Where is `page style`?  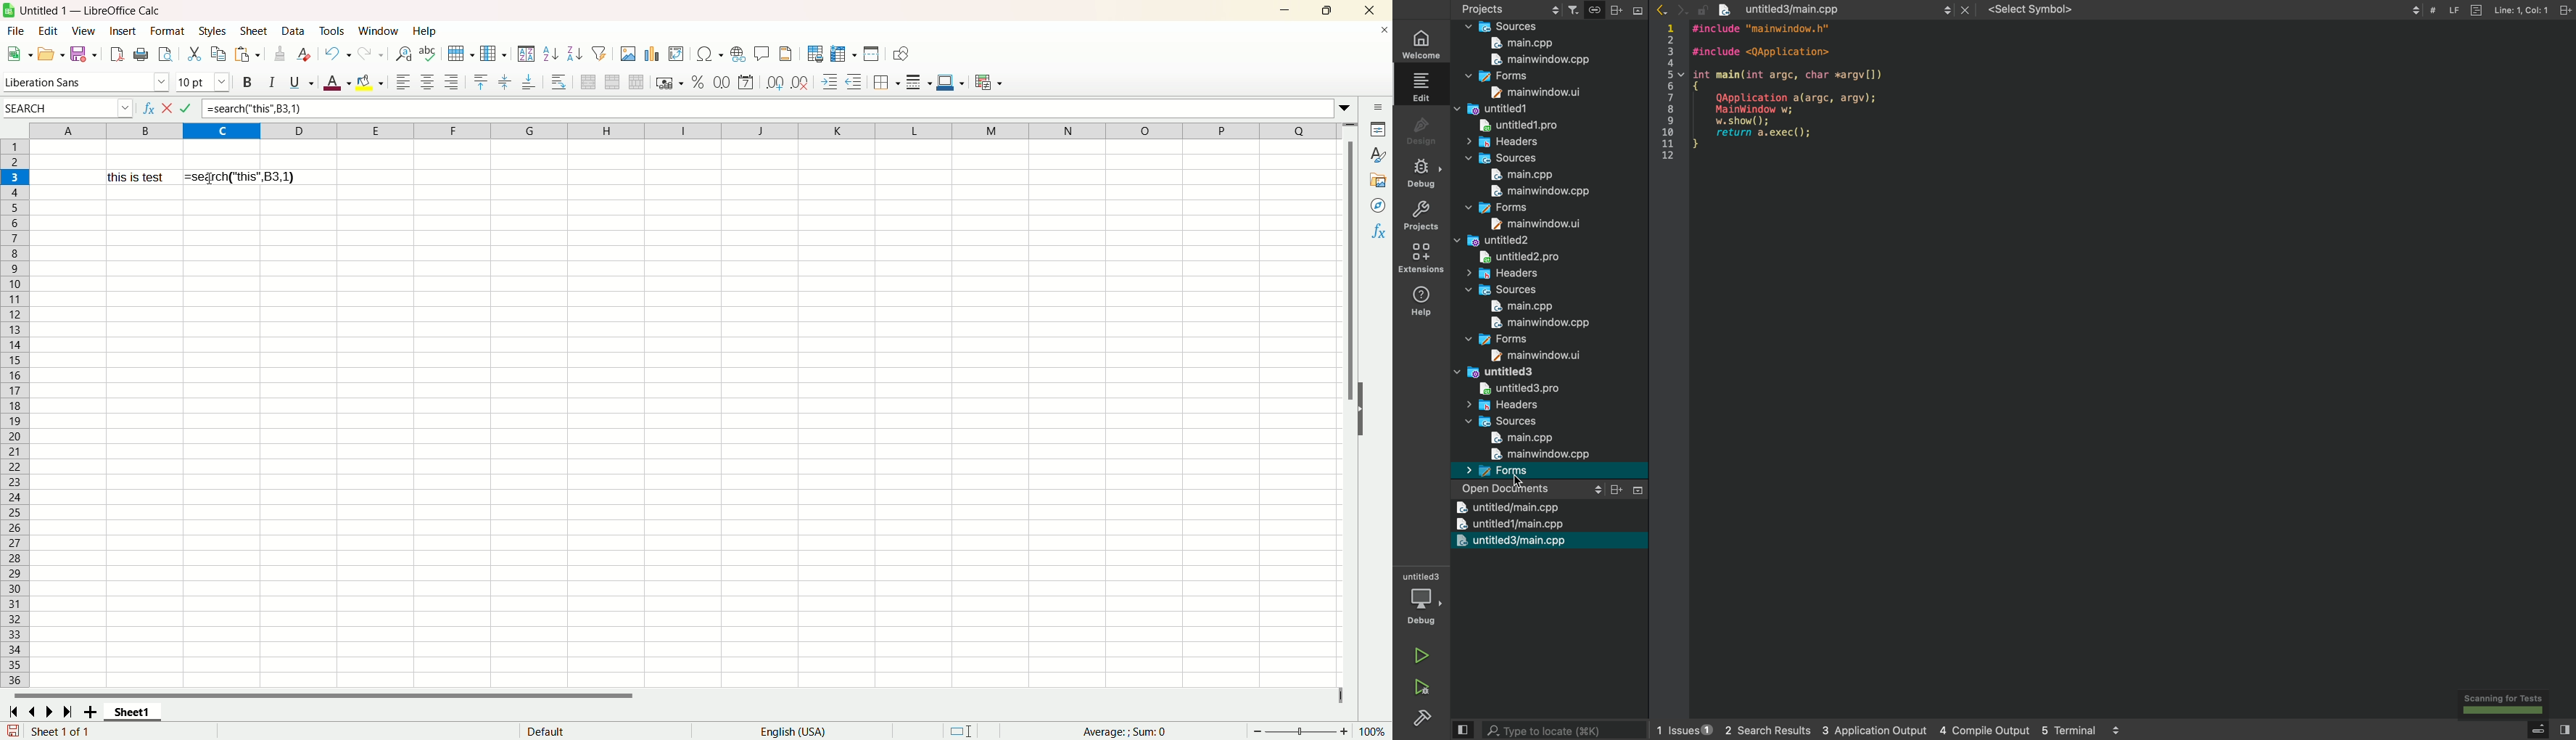
page style is located at coordinates (546, 731).